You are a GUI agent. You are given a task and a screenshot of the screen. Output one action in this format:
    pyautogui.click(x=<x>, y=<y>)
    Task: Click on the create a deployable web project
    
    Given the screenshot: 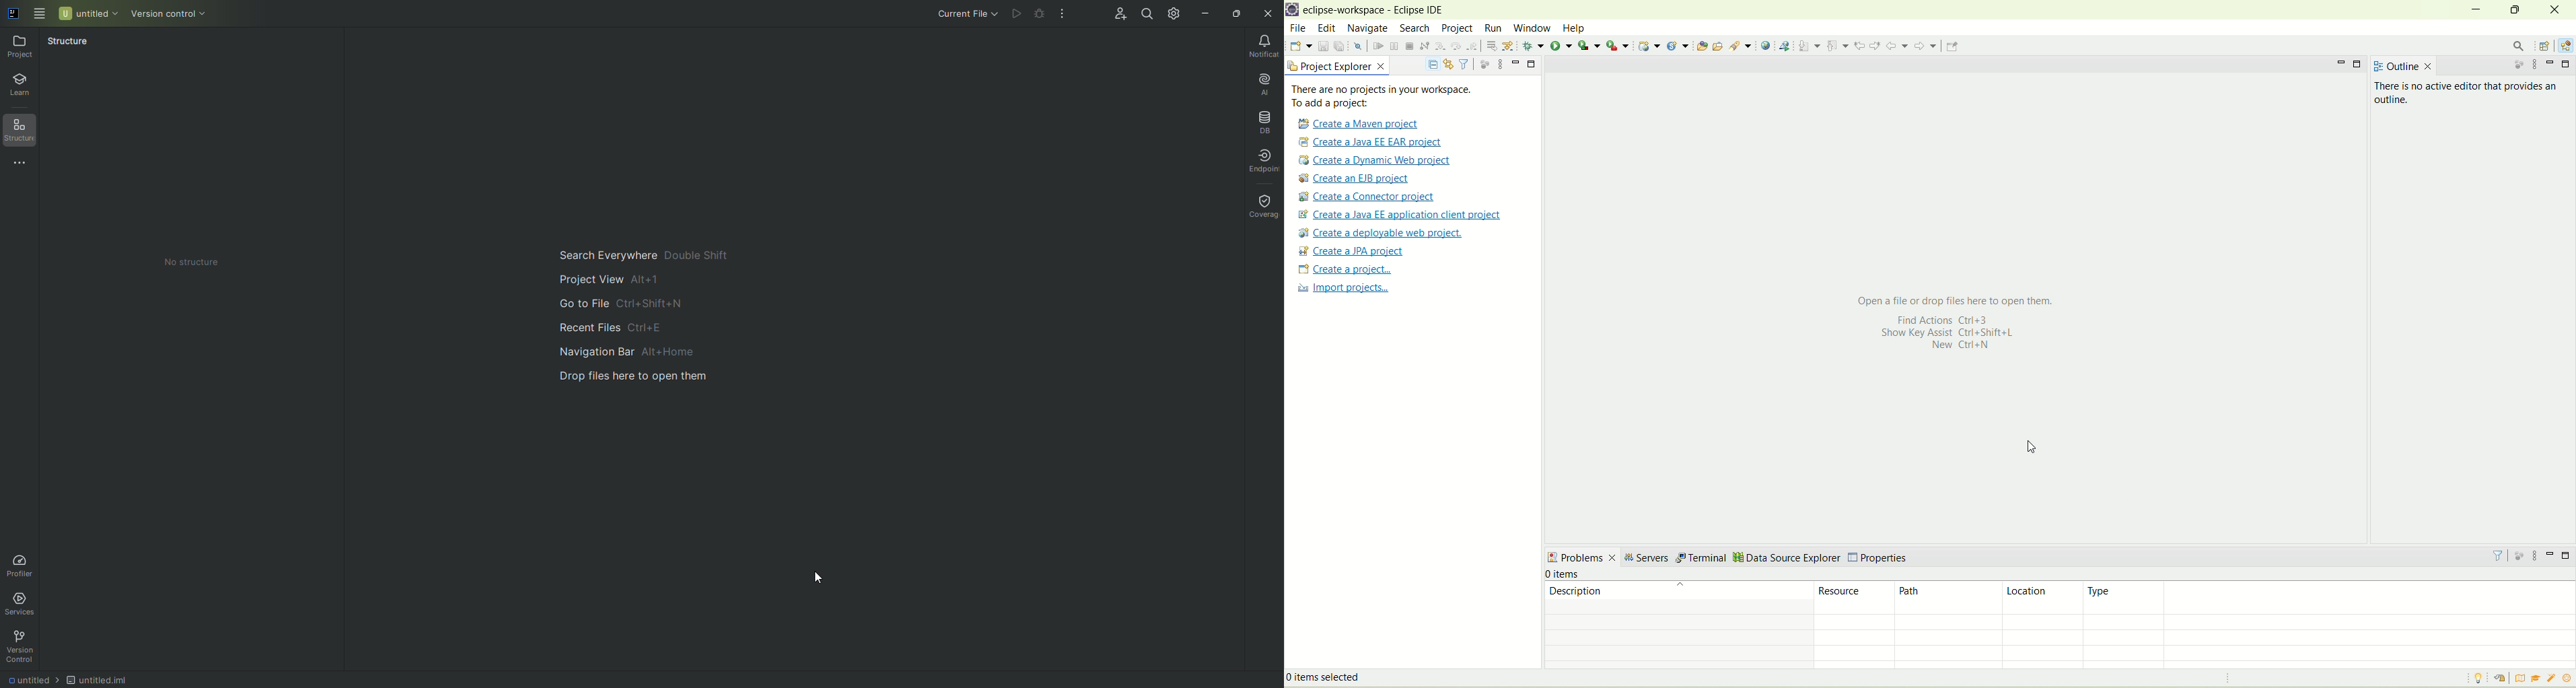 What is the action you would take?
    pyautogui.click(x=1379, y=233)
    